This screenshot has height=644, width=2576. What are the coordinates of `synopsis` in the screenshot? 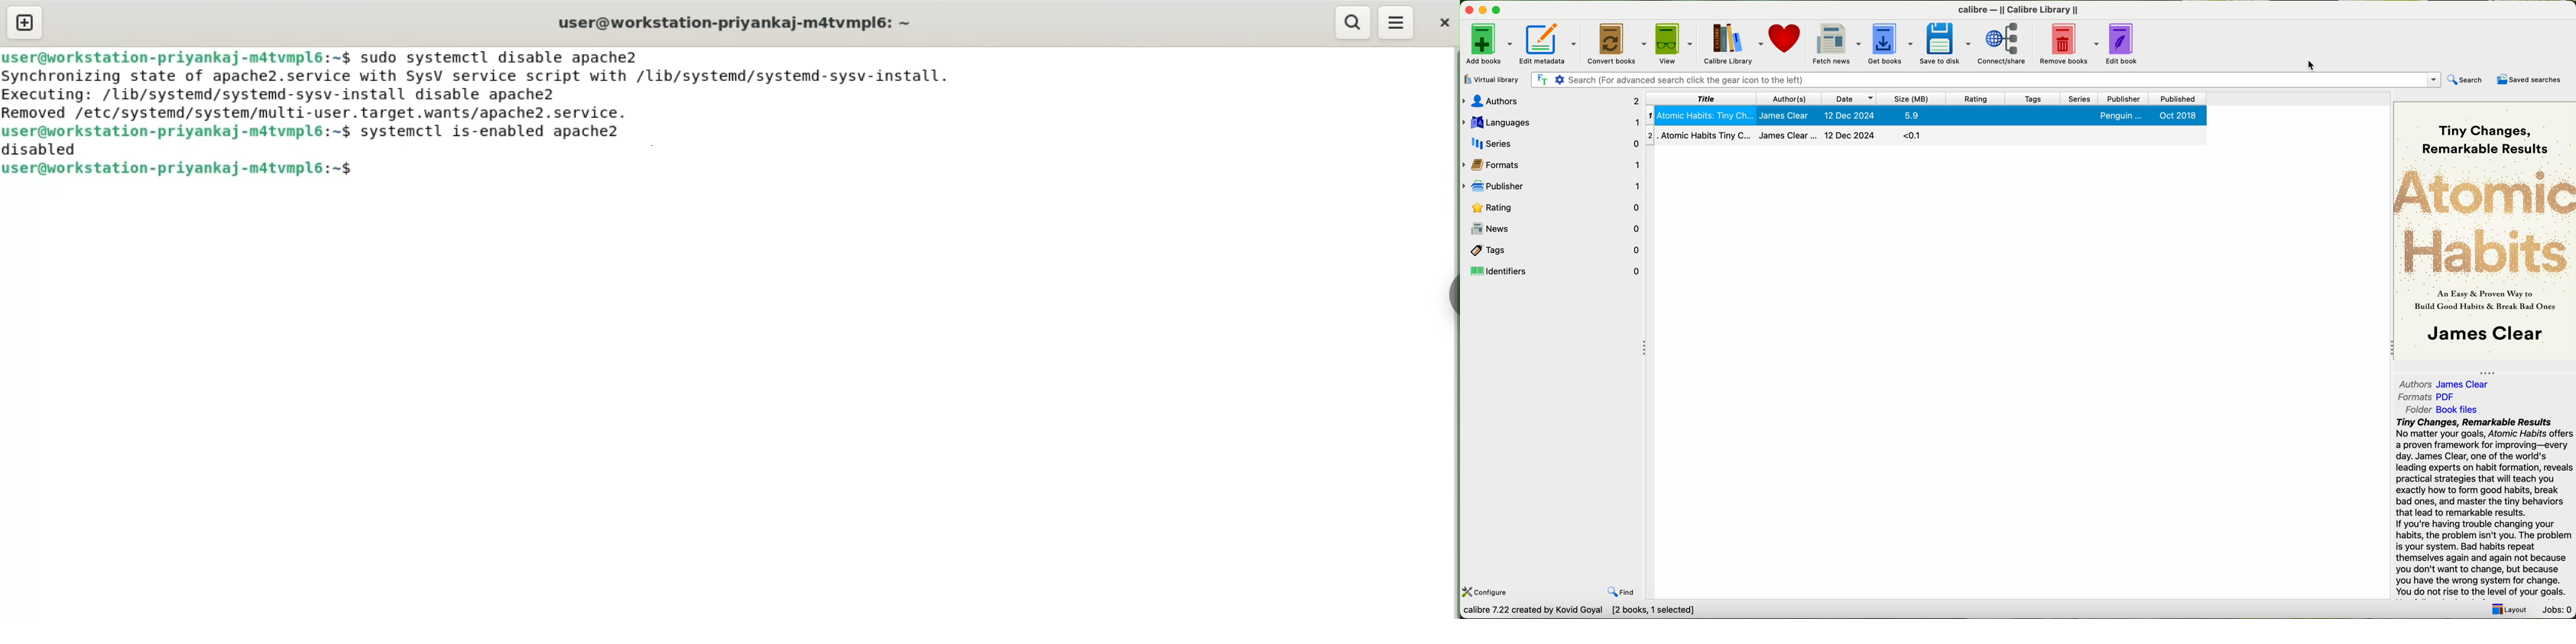 It's located at (2485, 510).